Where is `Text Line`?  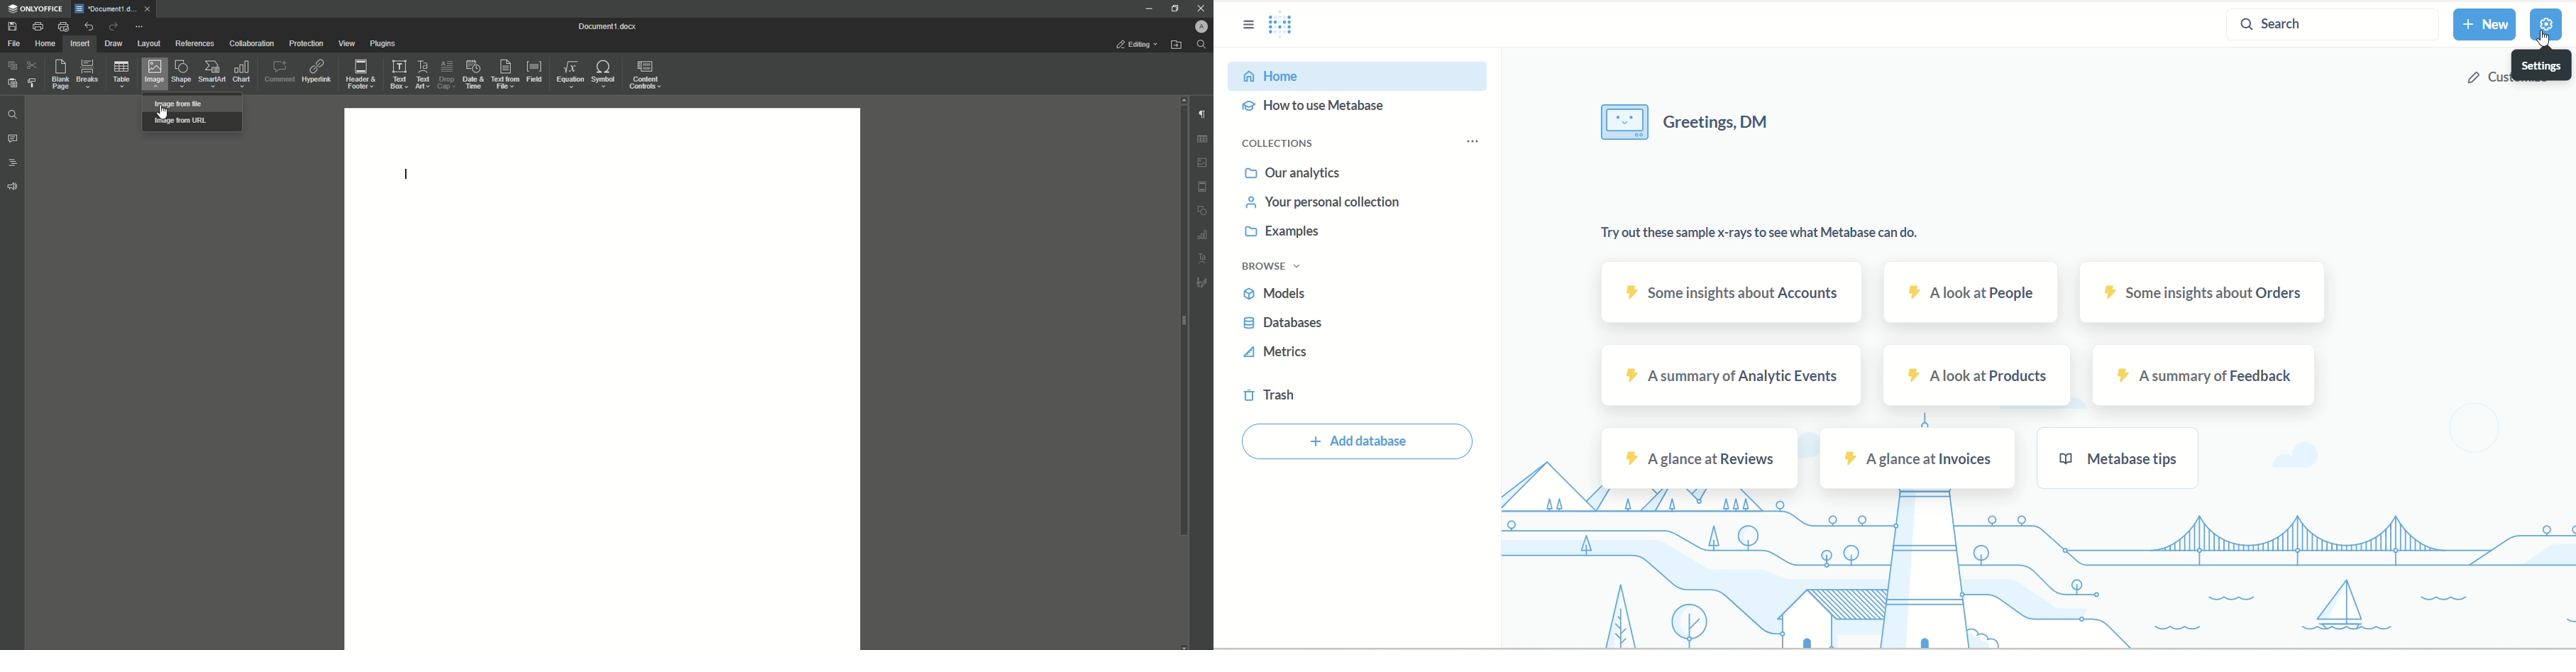 Text Line is located at coordinates (402, 174).